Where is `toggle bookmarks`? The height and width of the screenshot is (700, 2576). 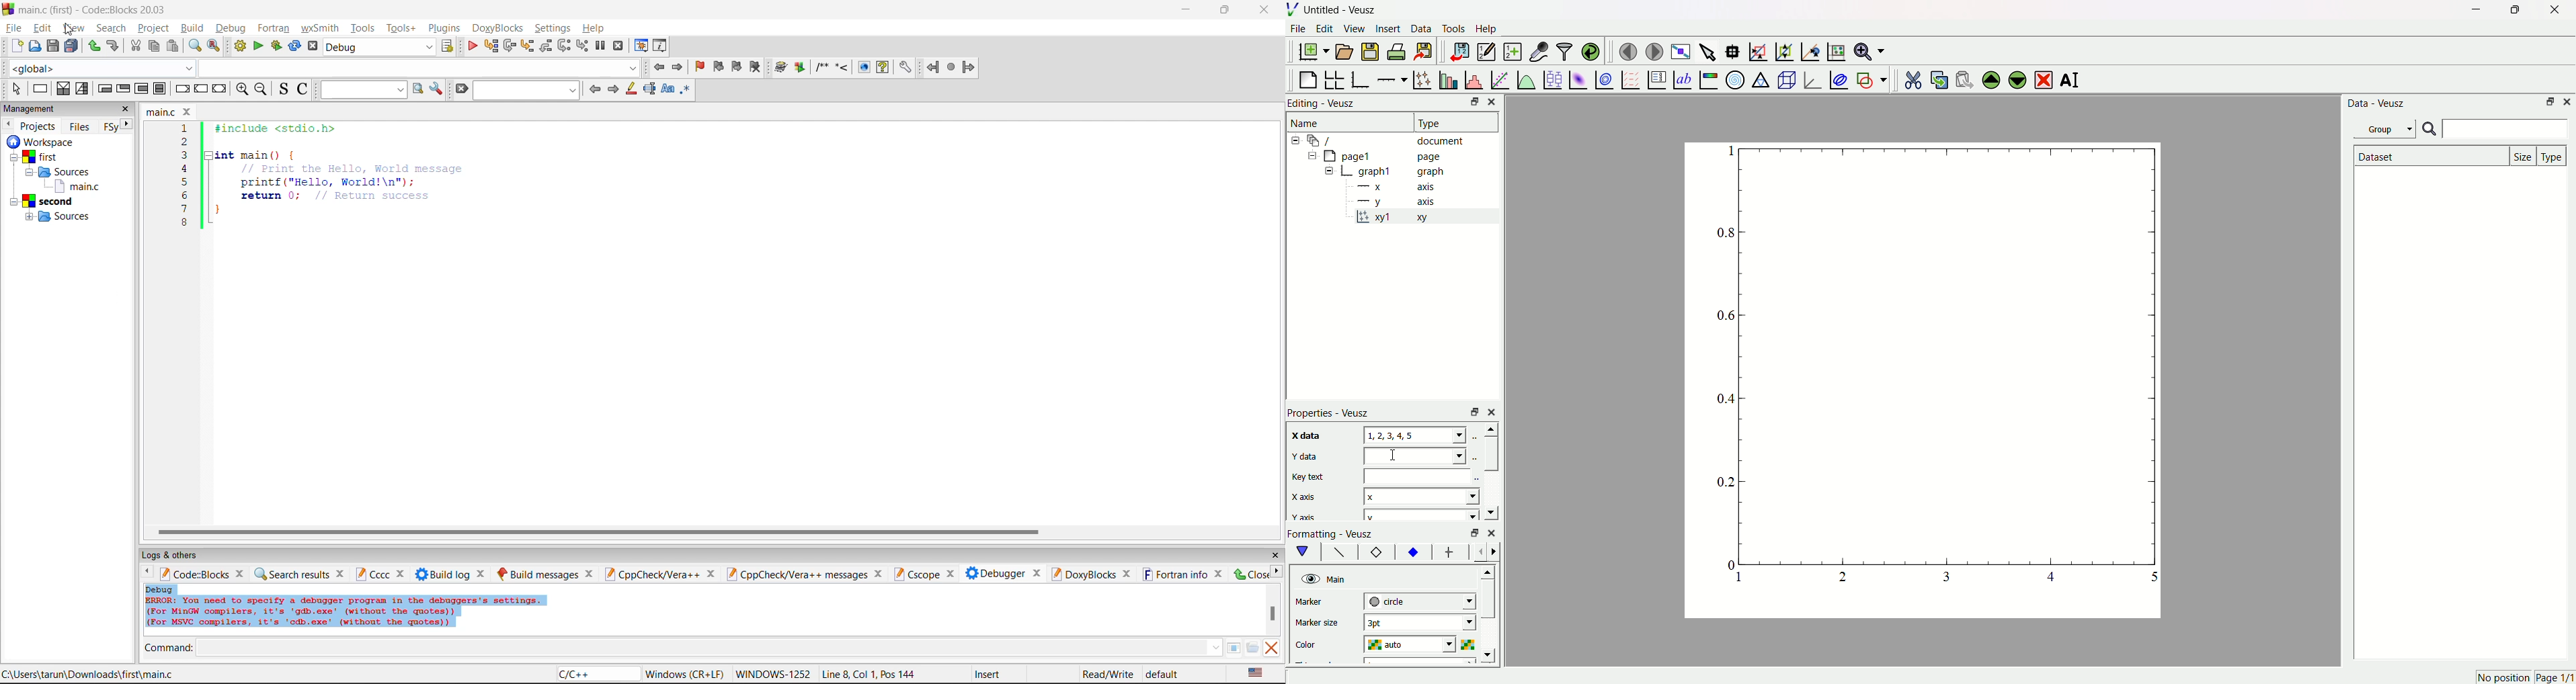
toggle bookmarks is located at coordinates (699, 66).